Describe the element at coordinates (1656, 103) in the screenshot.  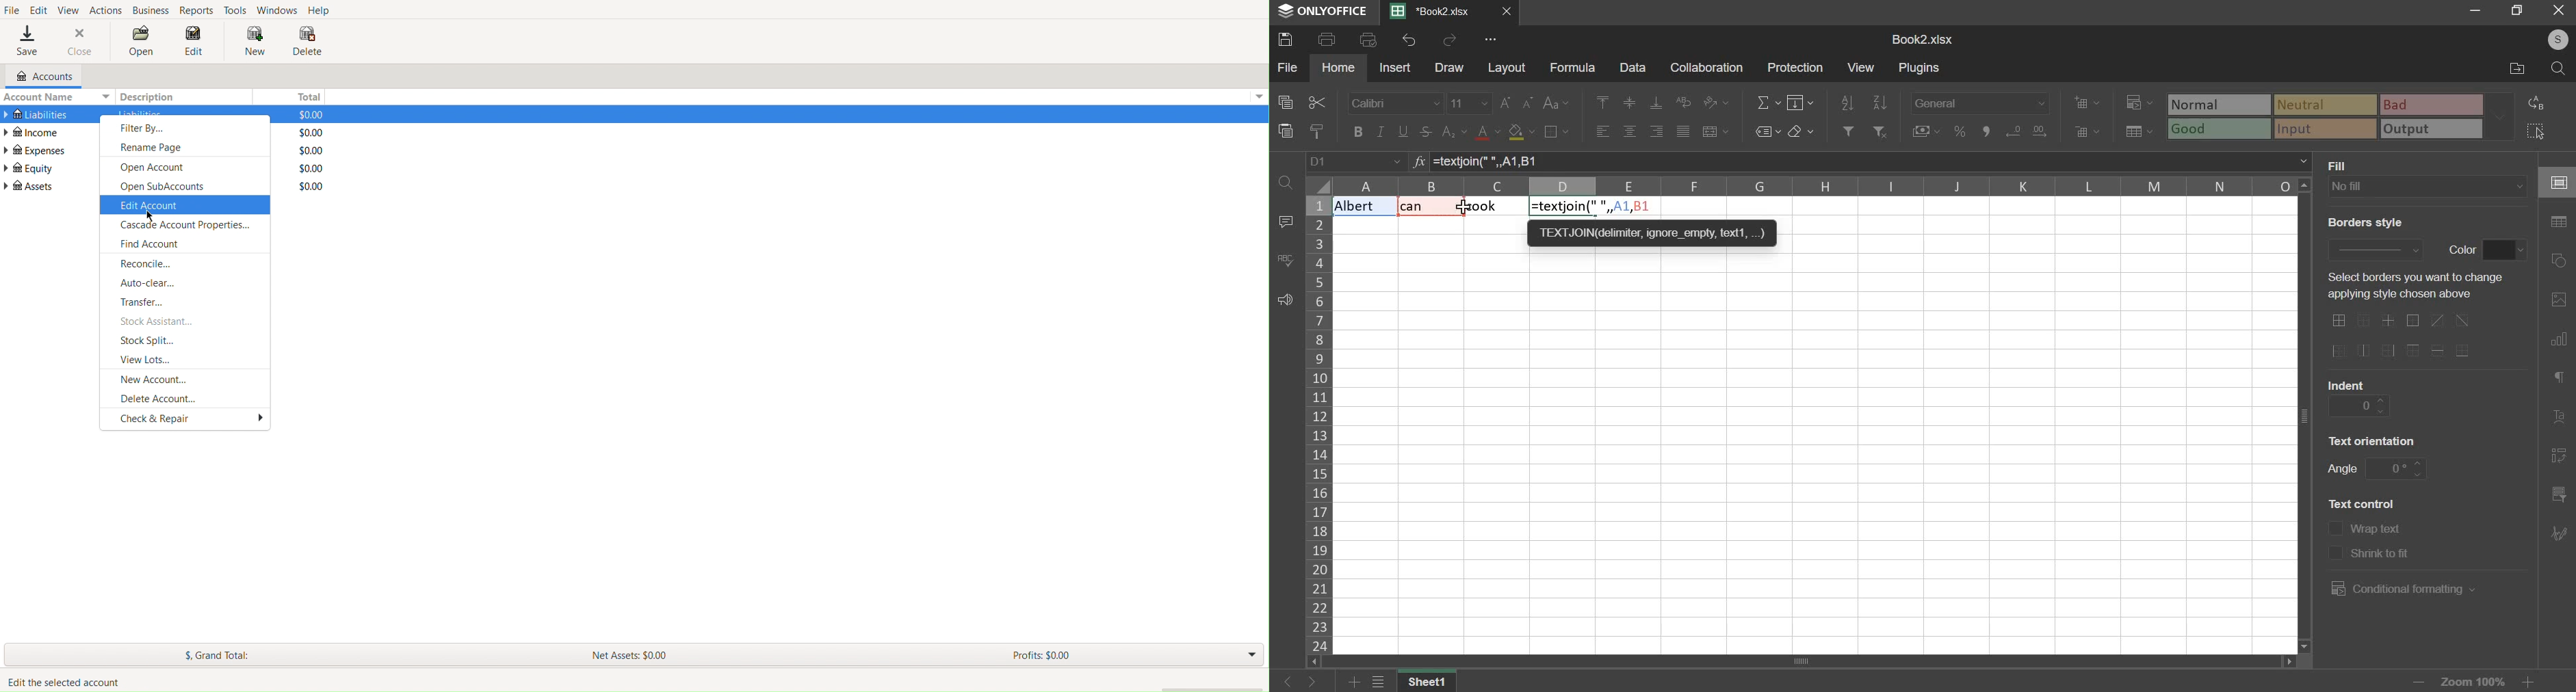
I see `align bottom` at that location.